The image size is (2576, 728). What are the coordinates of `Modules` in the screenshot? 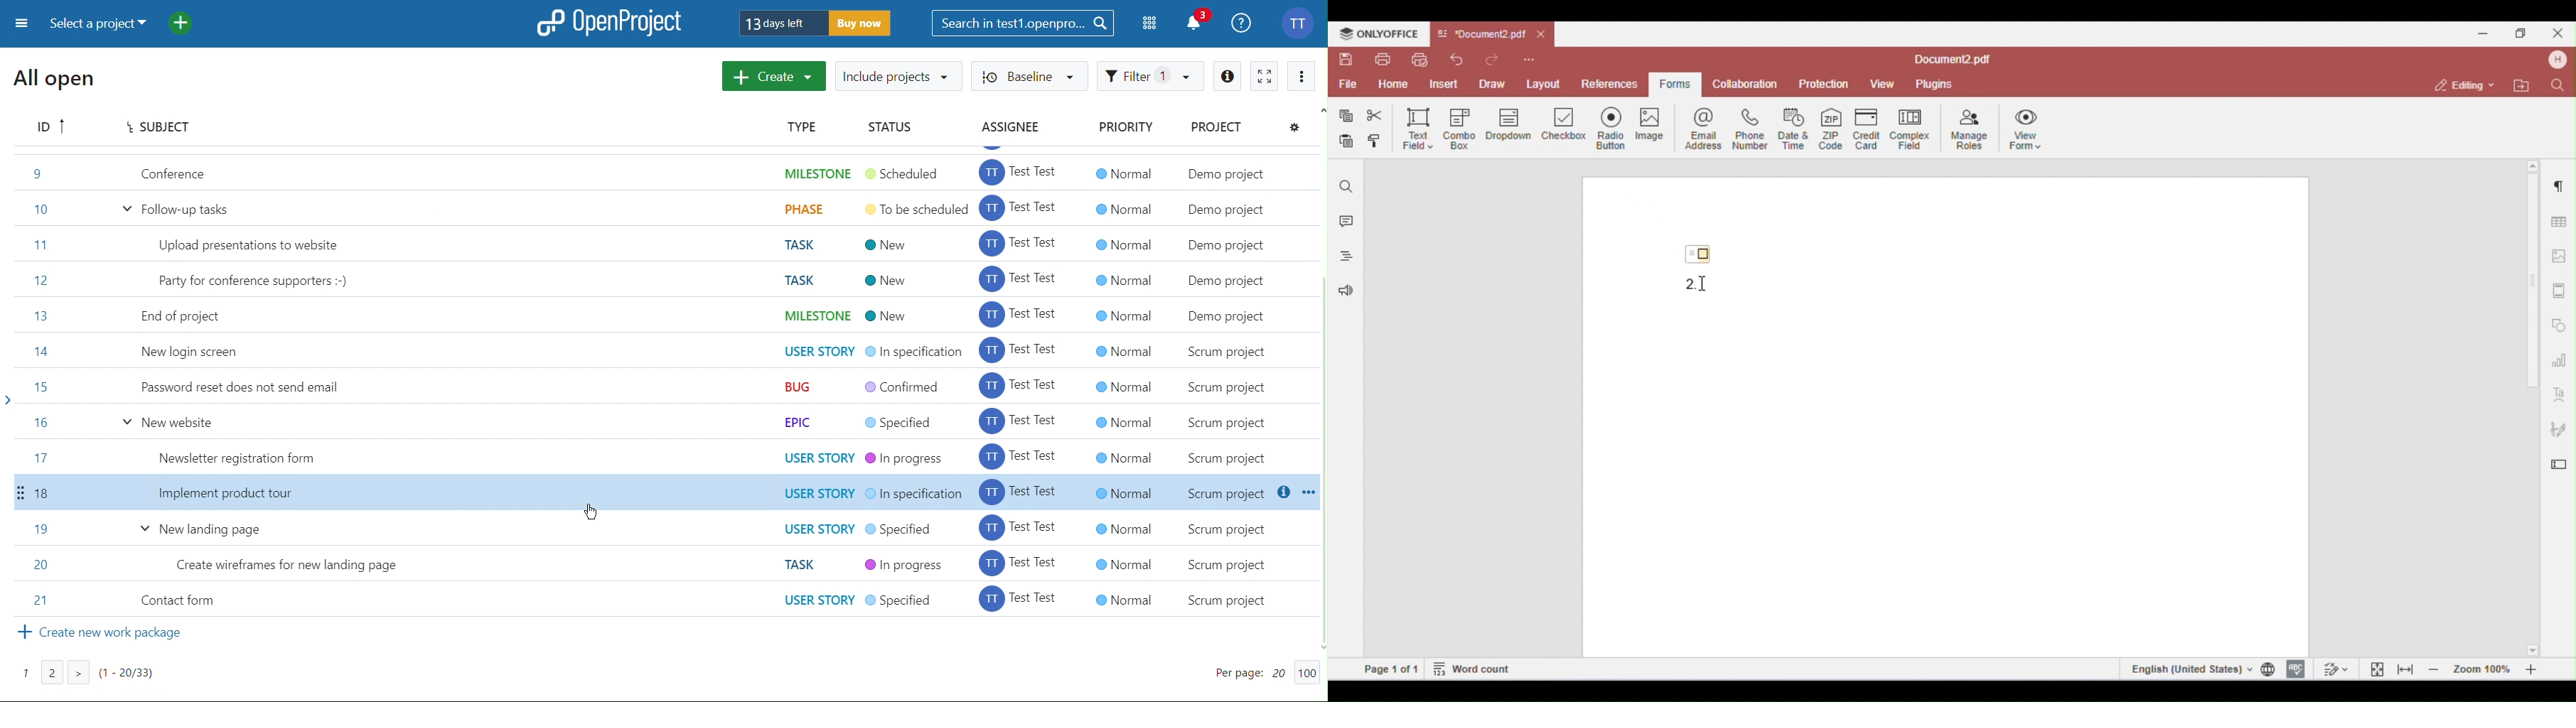 It's located at (1151, 23).